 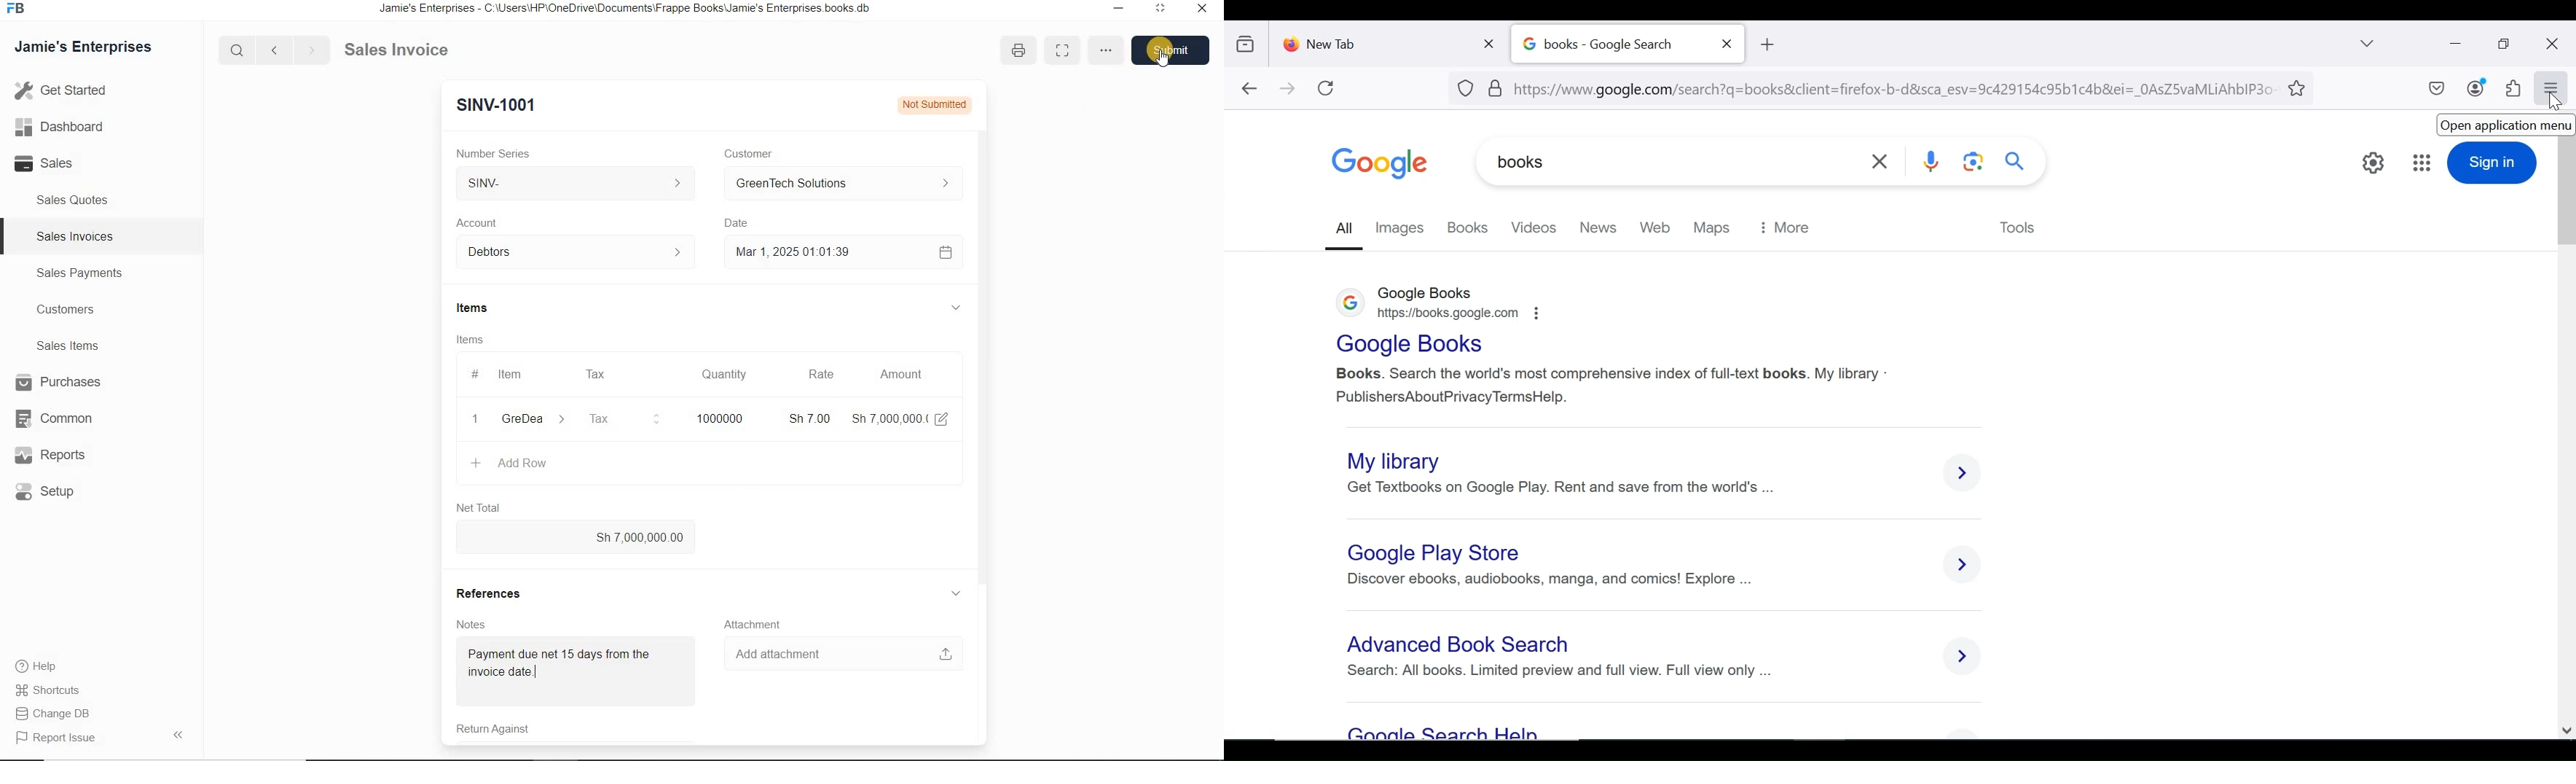 I want to click on new tB, so click(x=1766, y=44).